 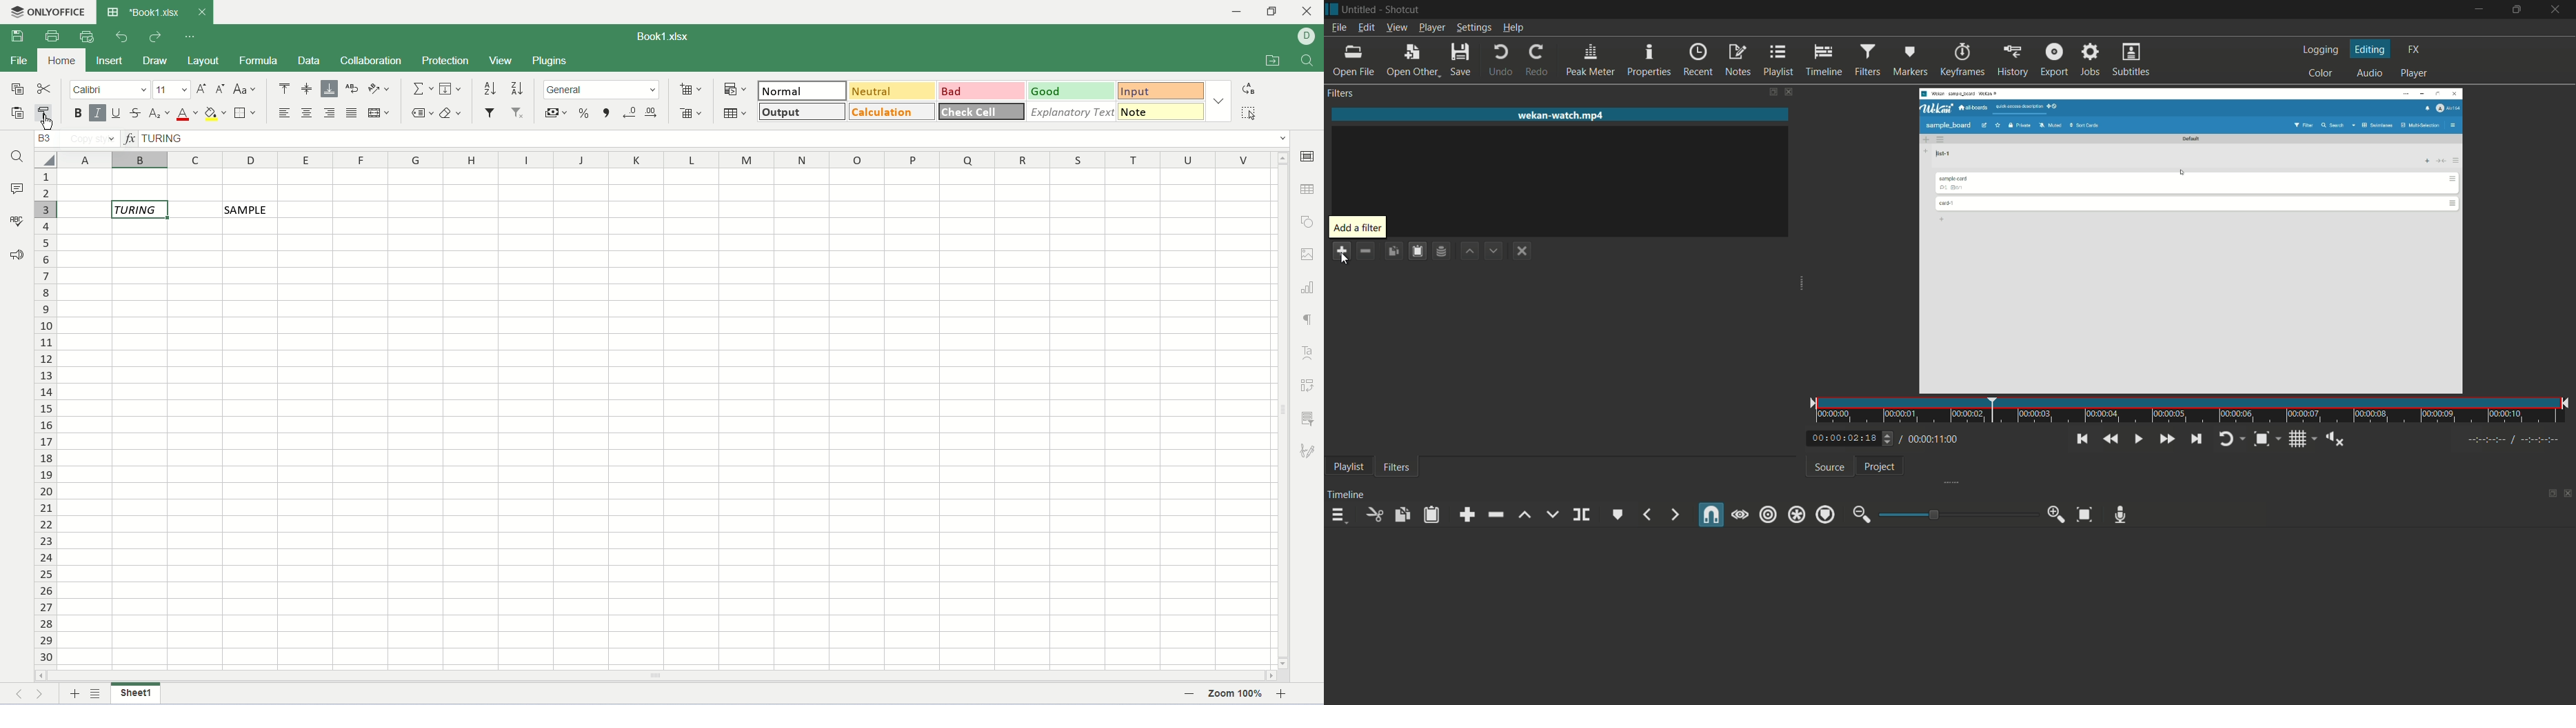 What do you see at coordinates (379, 90) in the screenshot?
I see `orientation` at bounding box center [379, 90].